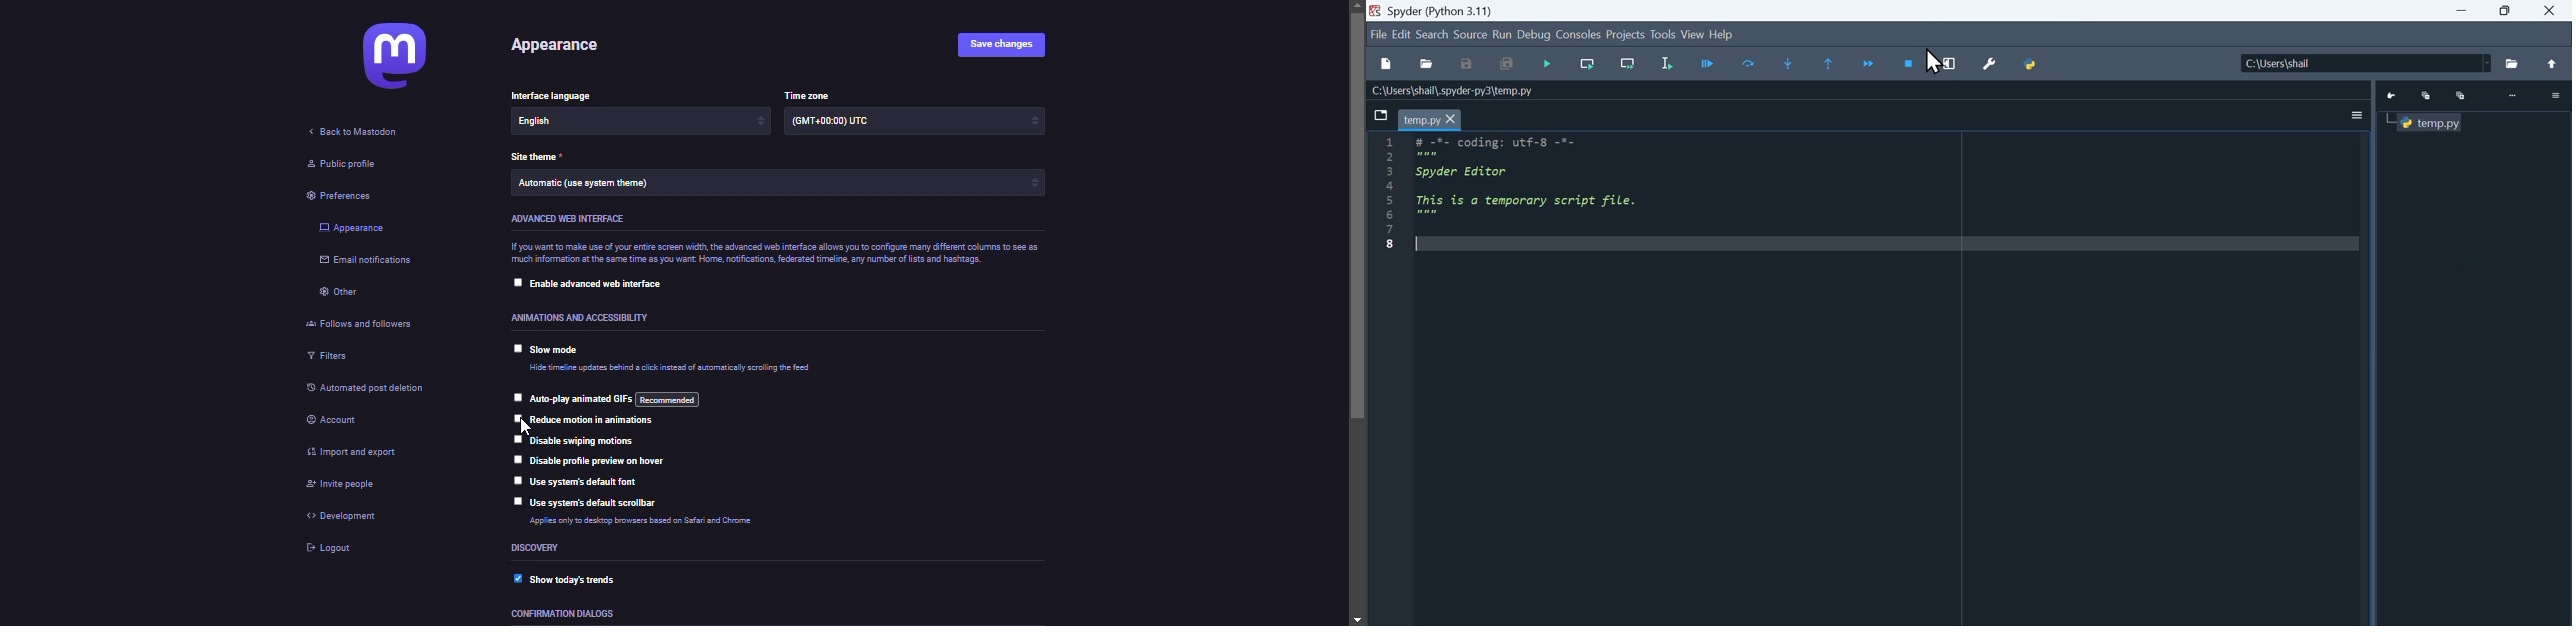 The width and height of the screenshot is (2576, 644). Describe the element at coordinates (668, 521) in the screenshot. I see `info` at that location.